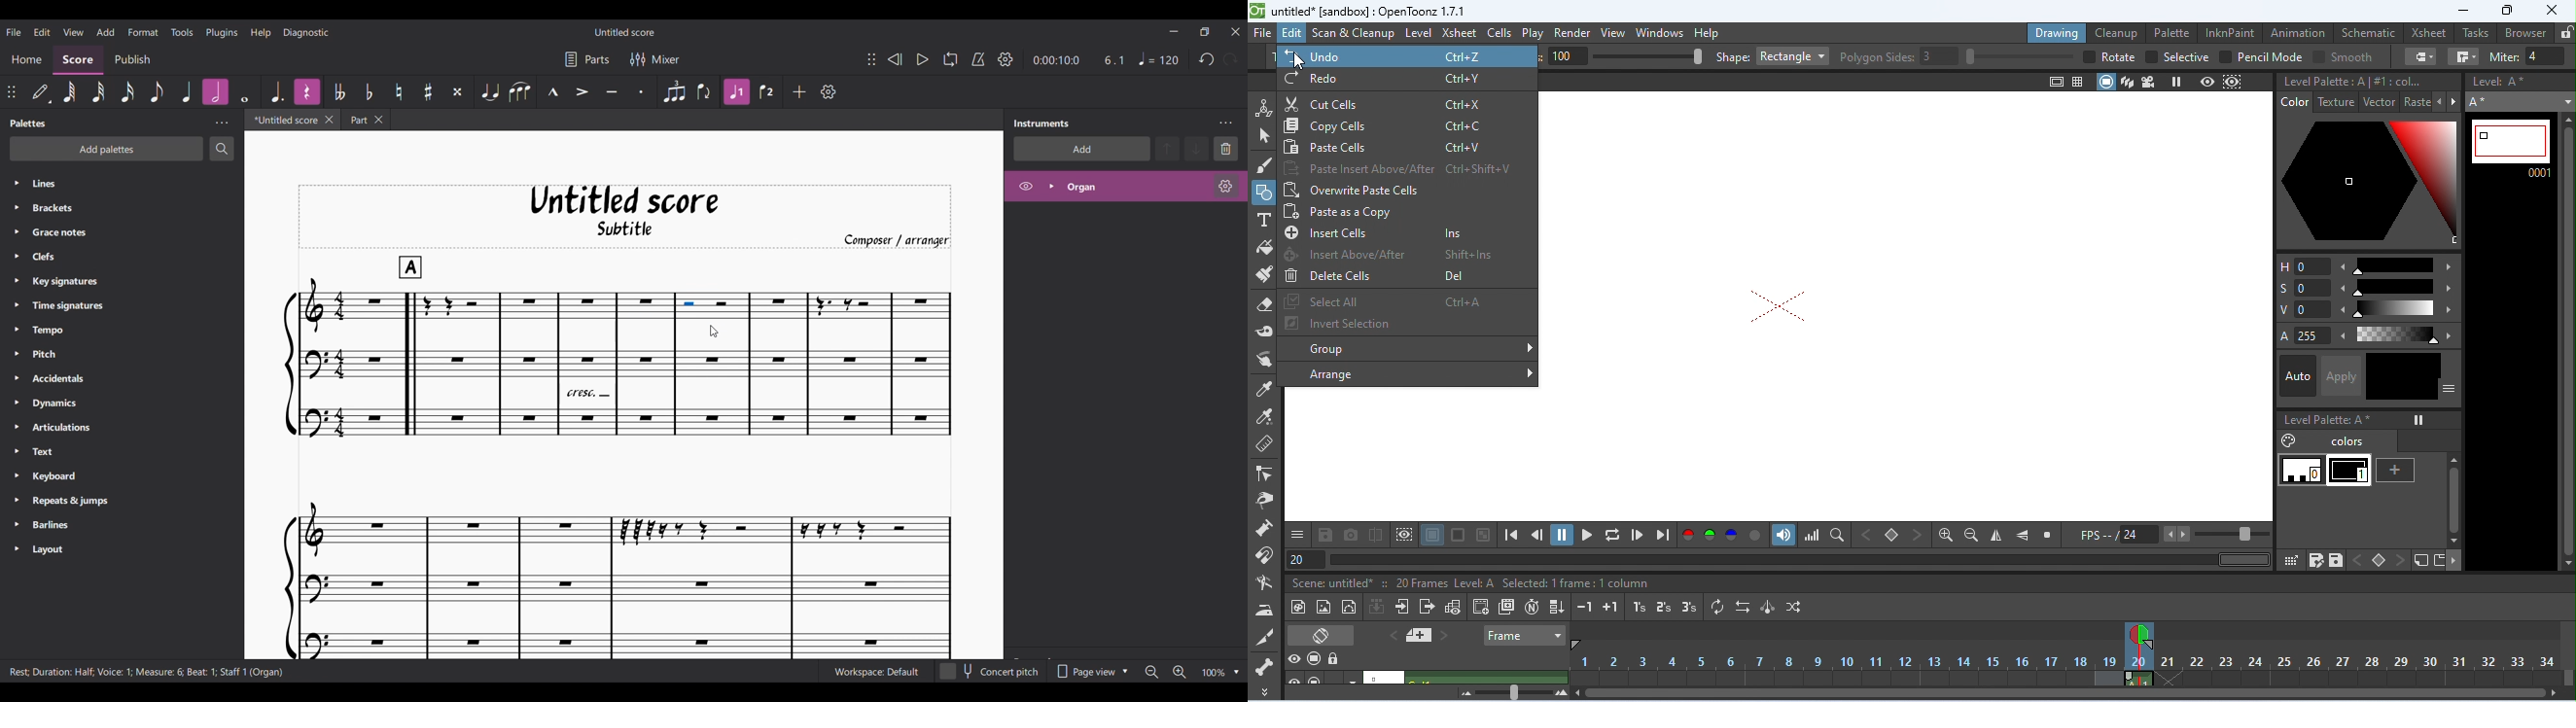  Describe the element at coordinates (1689, 607) in the screenshot. I see `reframe on 3's` at that location.